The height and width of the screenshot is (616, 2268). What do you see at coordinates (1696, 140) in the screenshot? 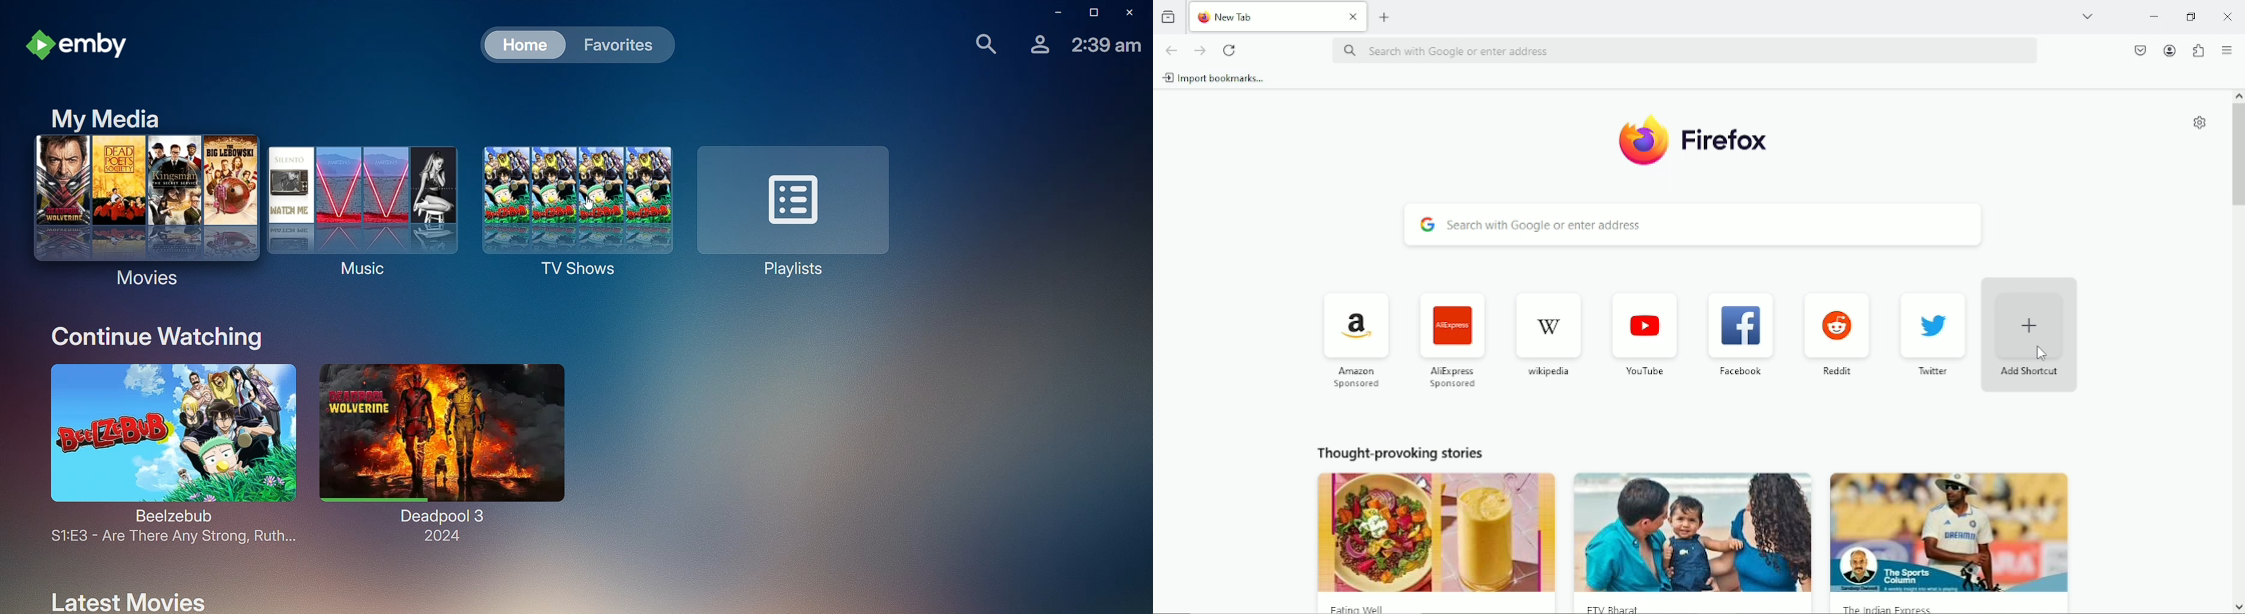
I see `Firefox` at bounding box center [1696, 140].